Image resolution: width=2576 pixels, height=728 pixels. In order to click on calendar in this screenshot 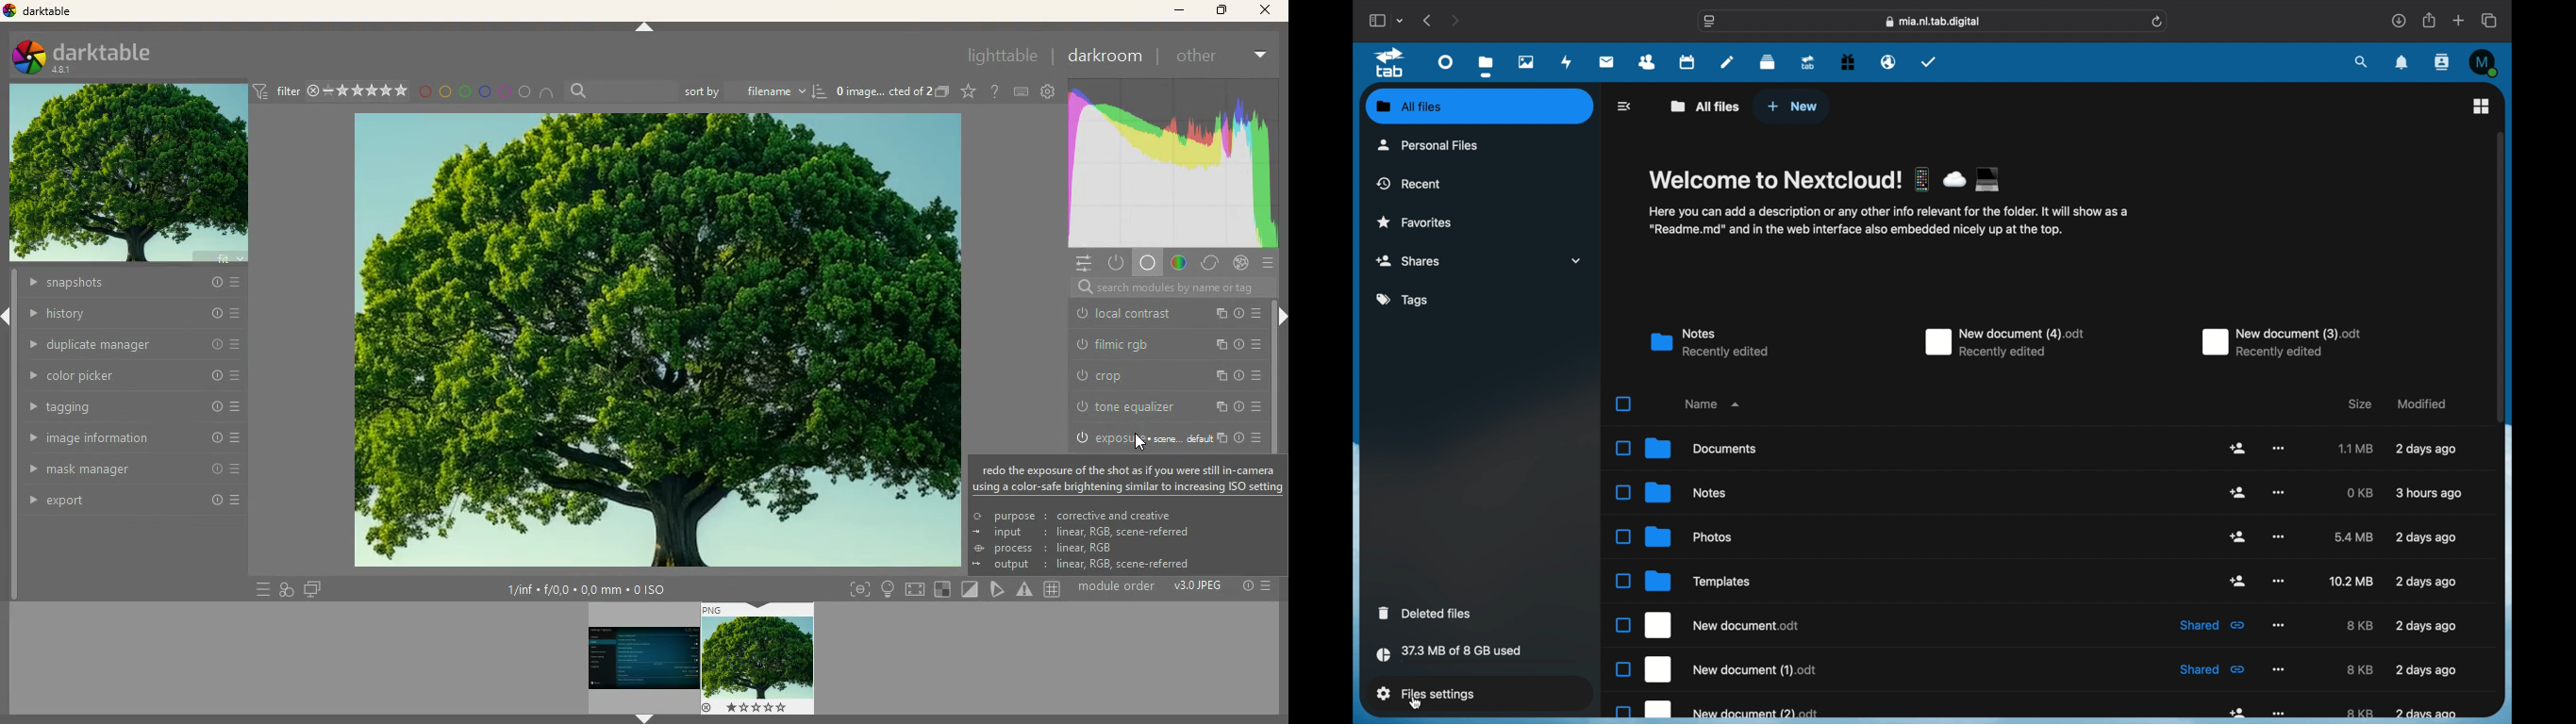, I will do `click(1687, 61)`.